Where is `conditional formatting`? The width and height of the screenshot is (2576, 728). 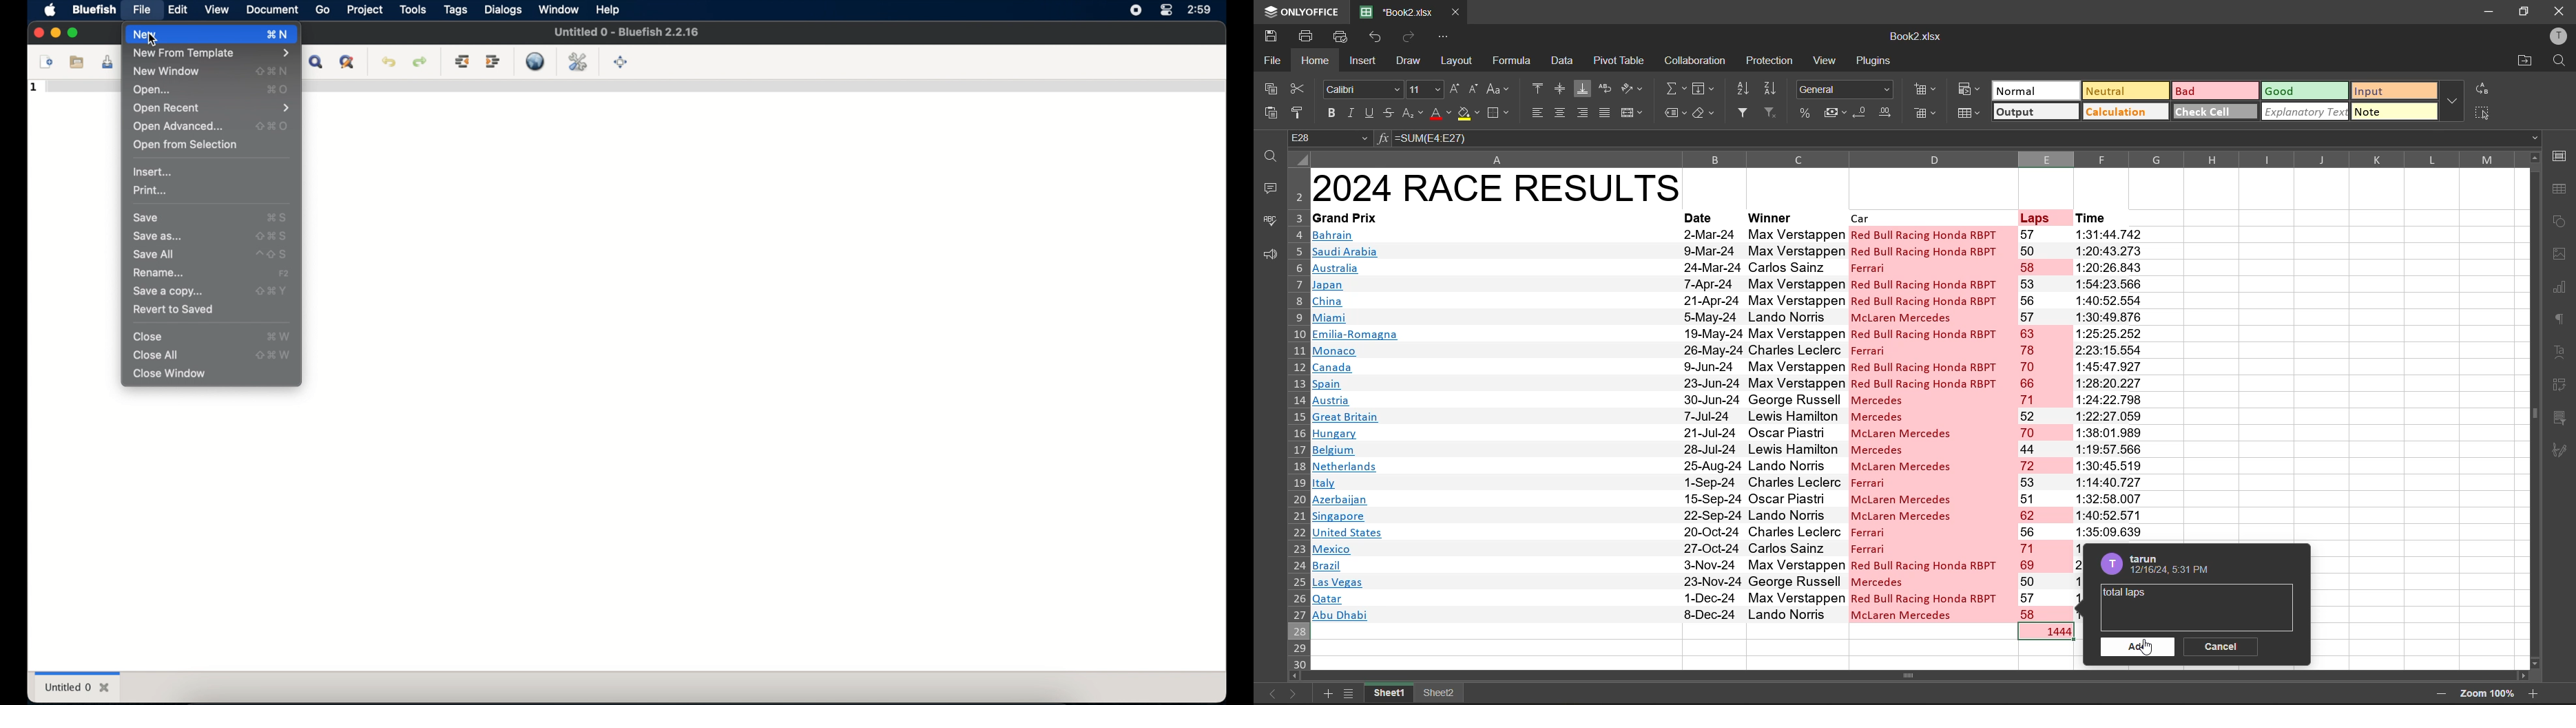 conditional formatting is located at coordinates (1969, 93).